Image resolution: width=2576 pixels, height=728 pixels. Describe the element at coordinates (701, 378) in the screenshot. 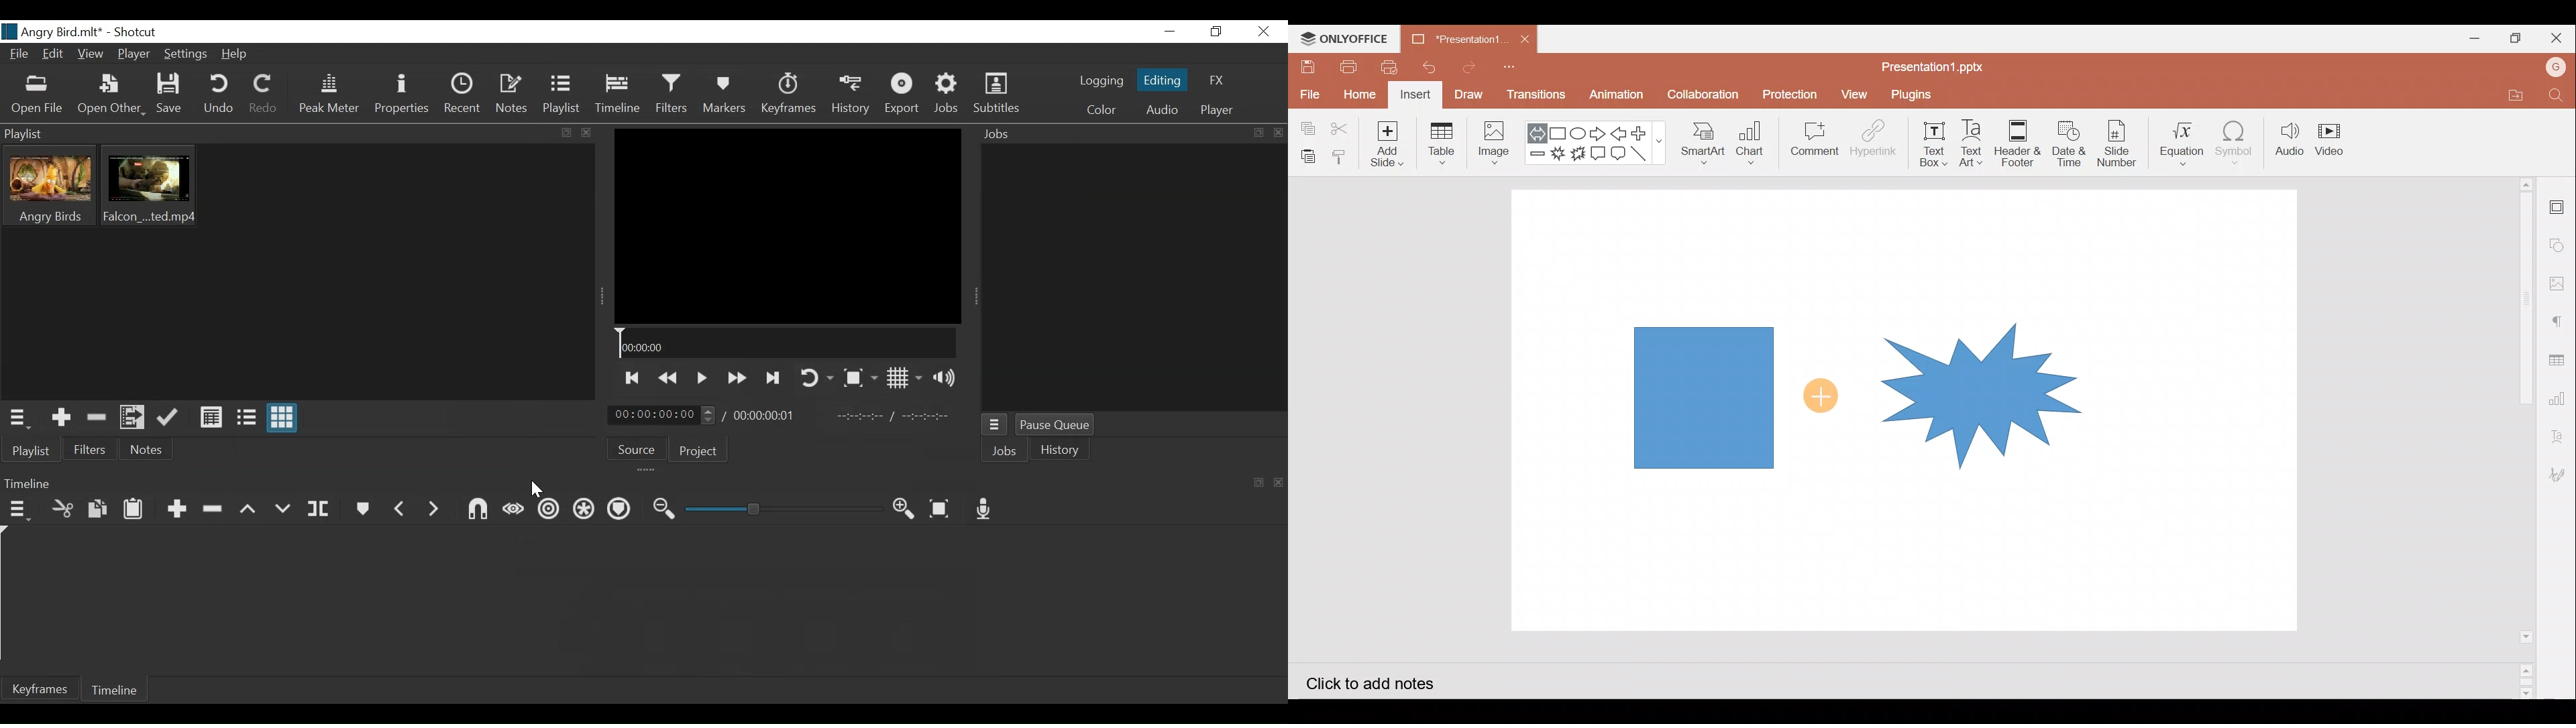

I see `Toggle play or pause (space)` at that location.